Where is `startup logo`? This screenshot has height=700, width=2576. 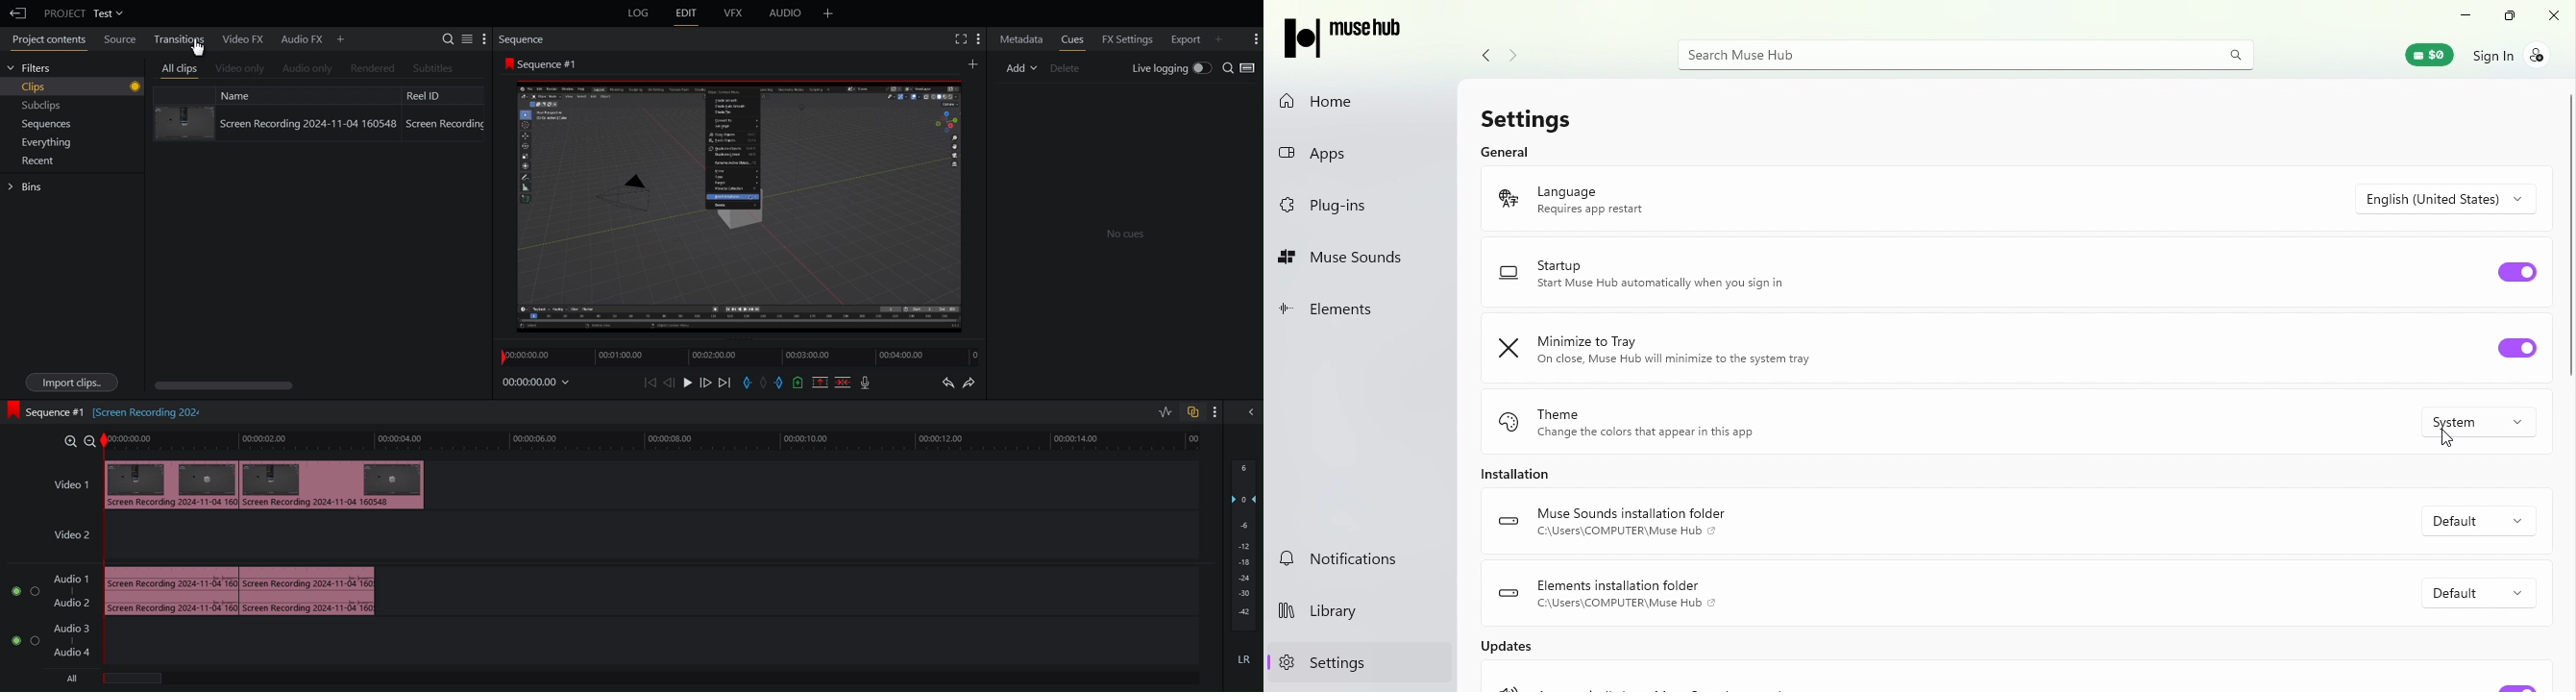
startup logo is located at coordinates (1509, 276).